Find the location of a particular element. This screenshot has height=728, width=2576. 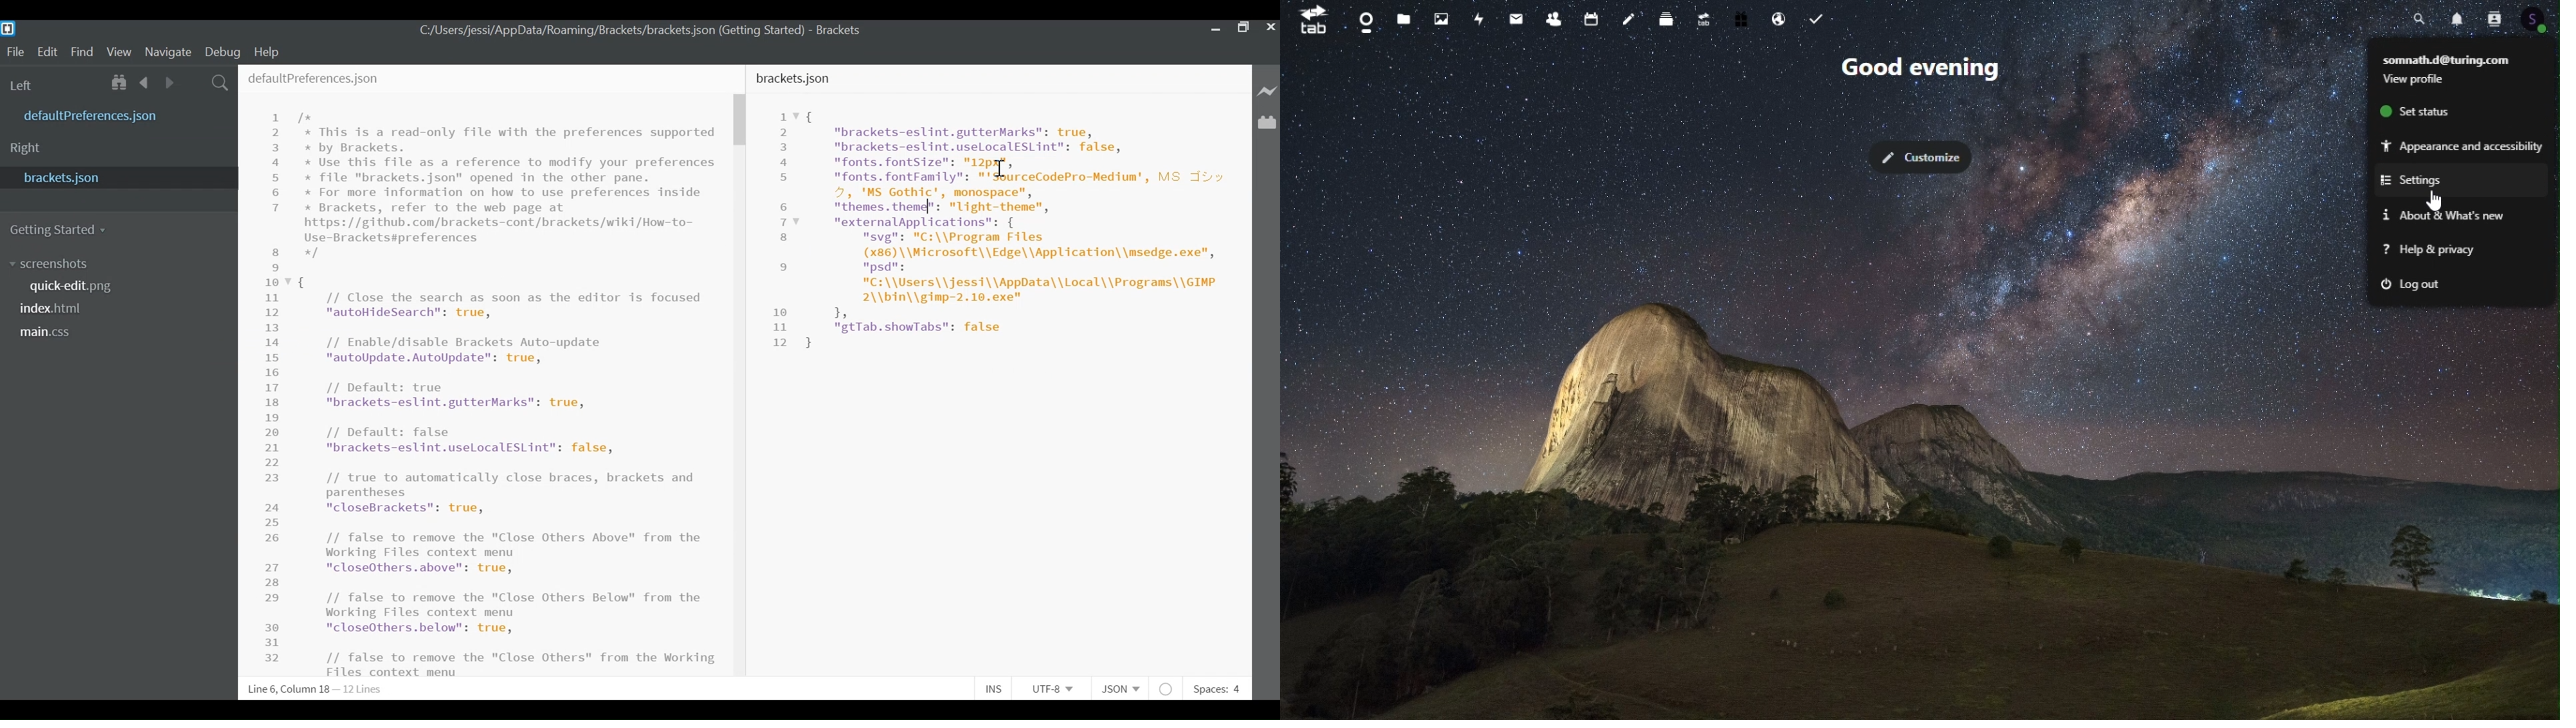

contacts is located at coordinates (1554, 17).